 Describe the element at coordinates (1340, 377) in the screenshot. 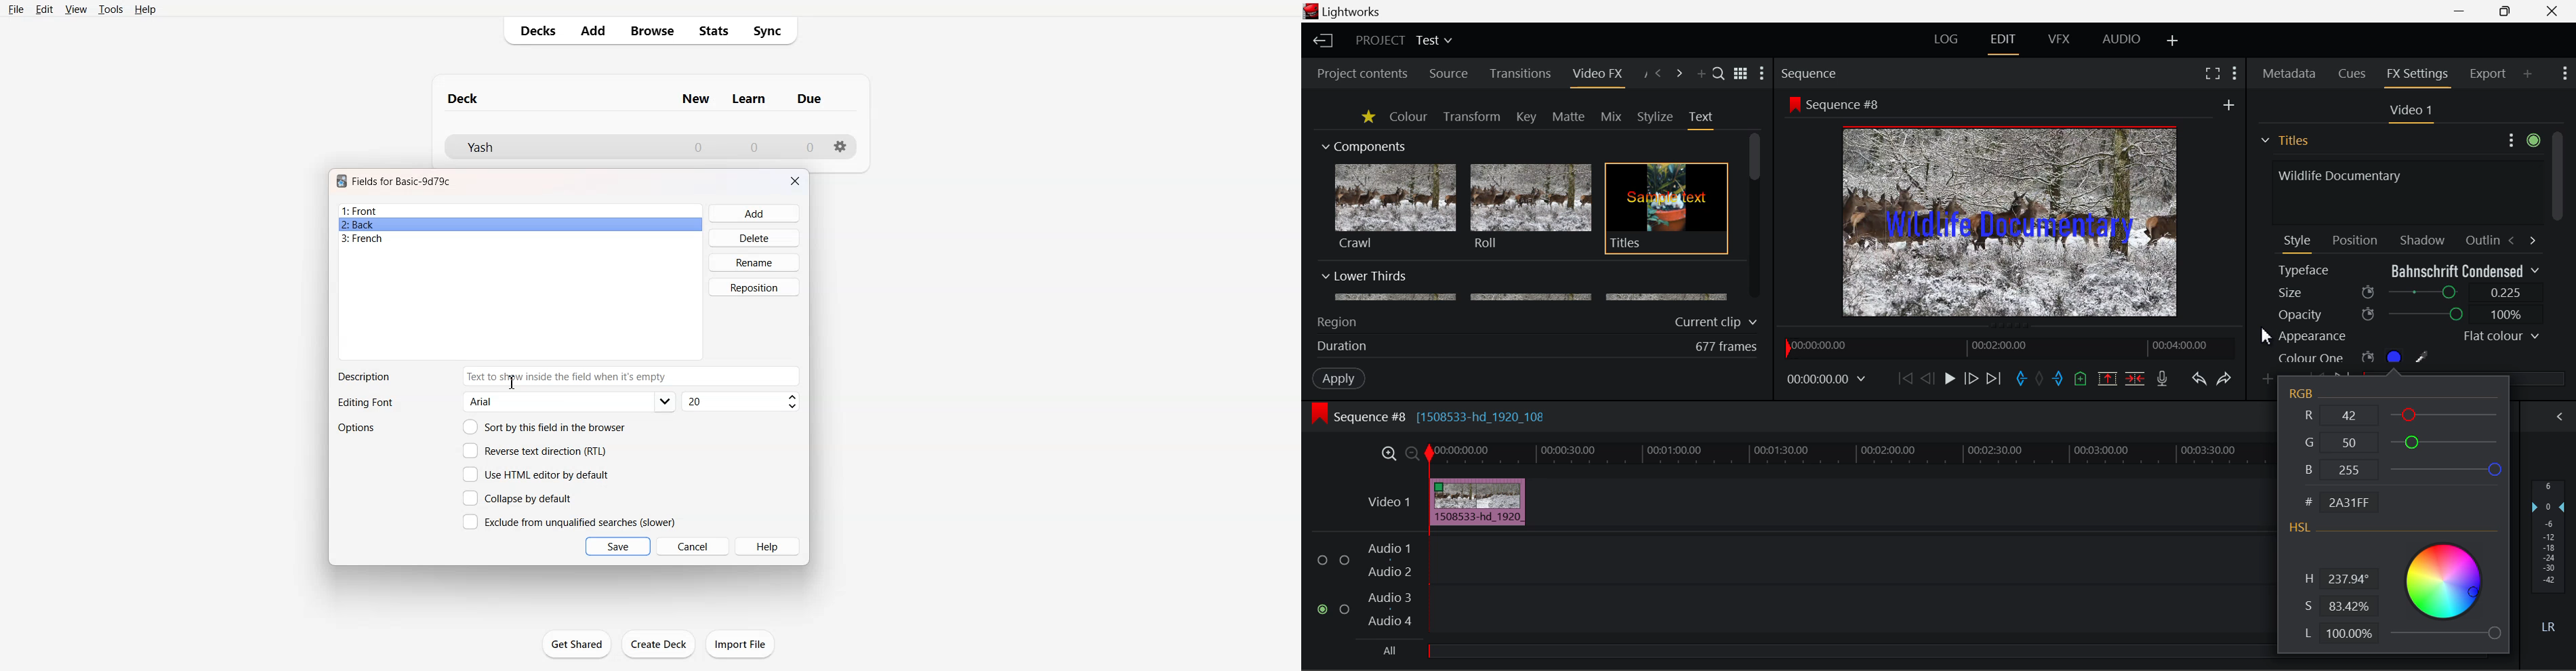

I see `Apply` at that location.